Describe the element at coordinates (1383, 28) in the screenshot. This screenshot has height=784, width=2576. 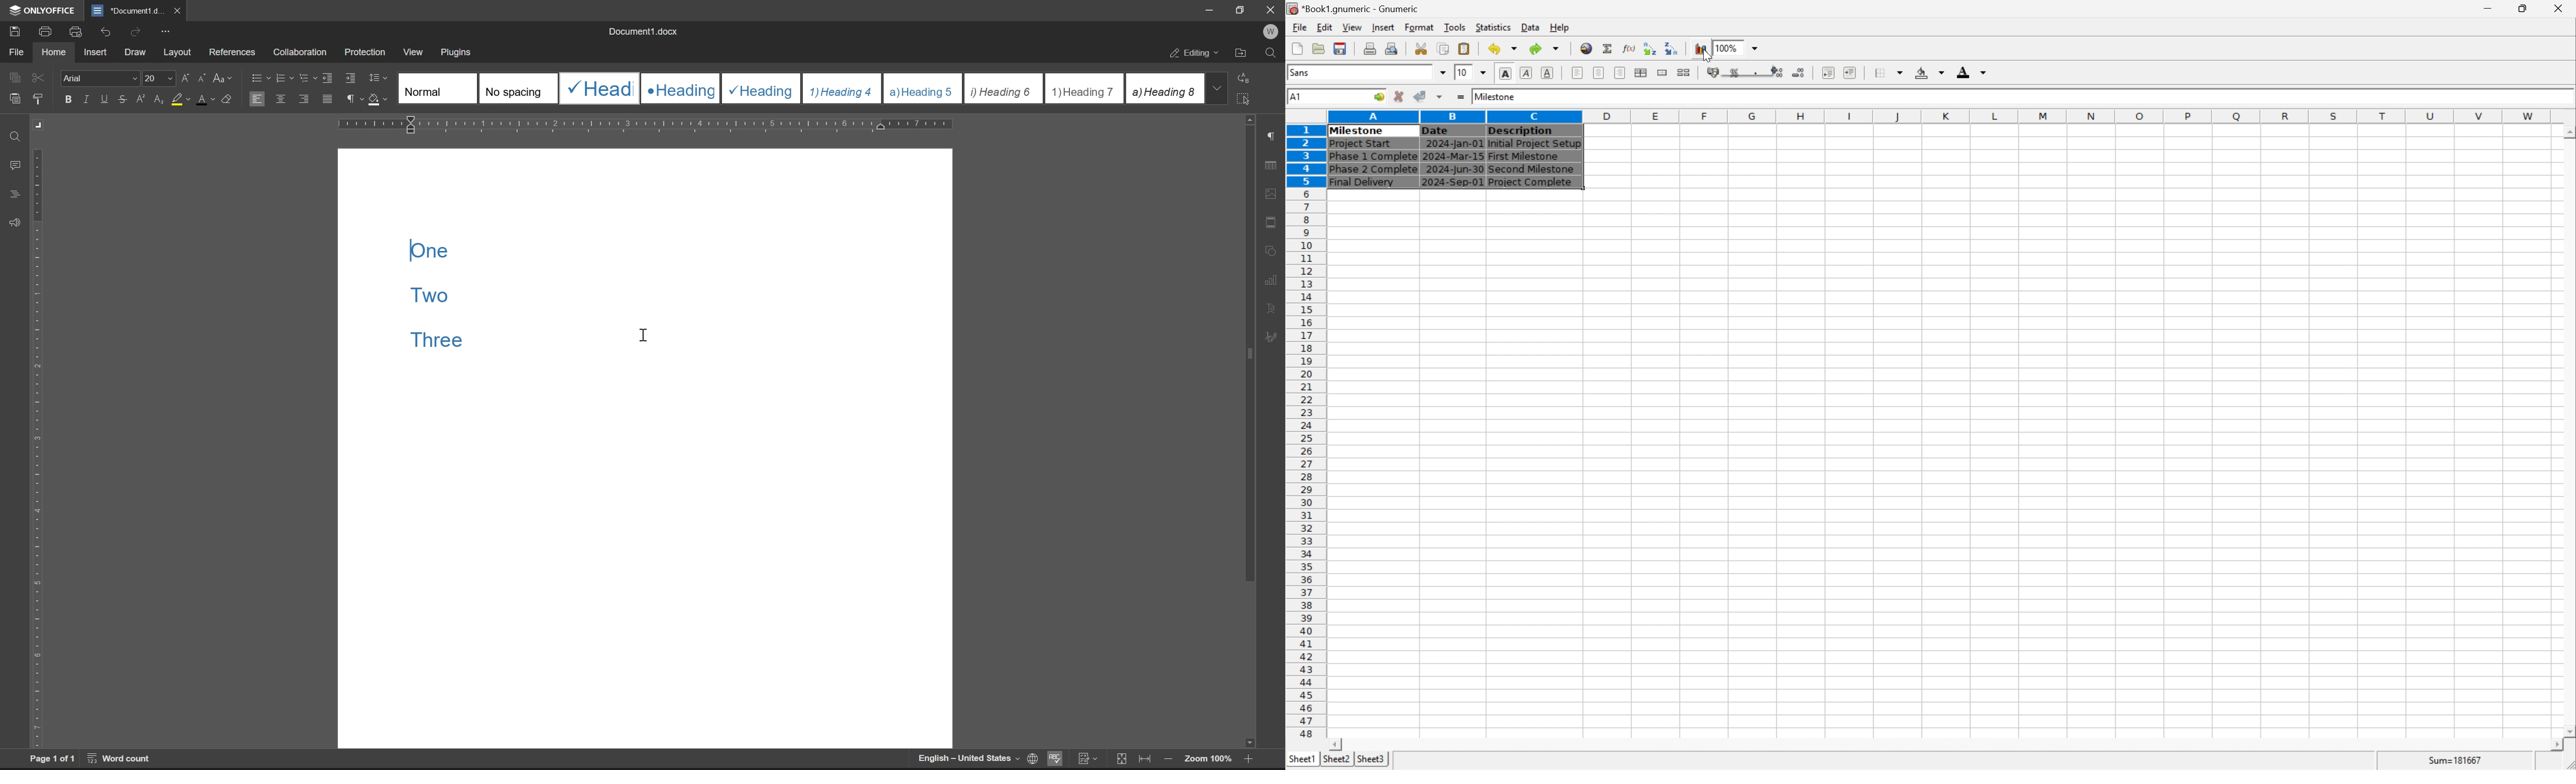
I see `insert` at that location.